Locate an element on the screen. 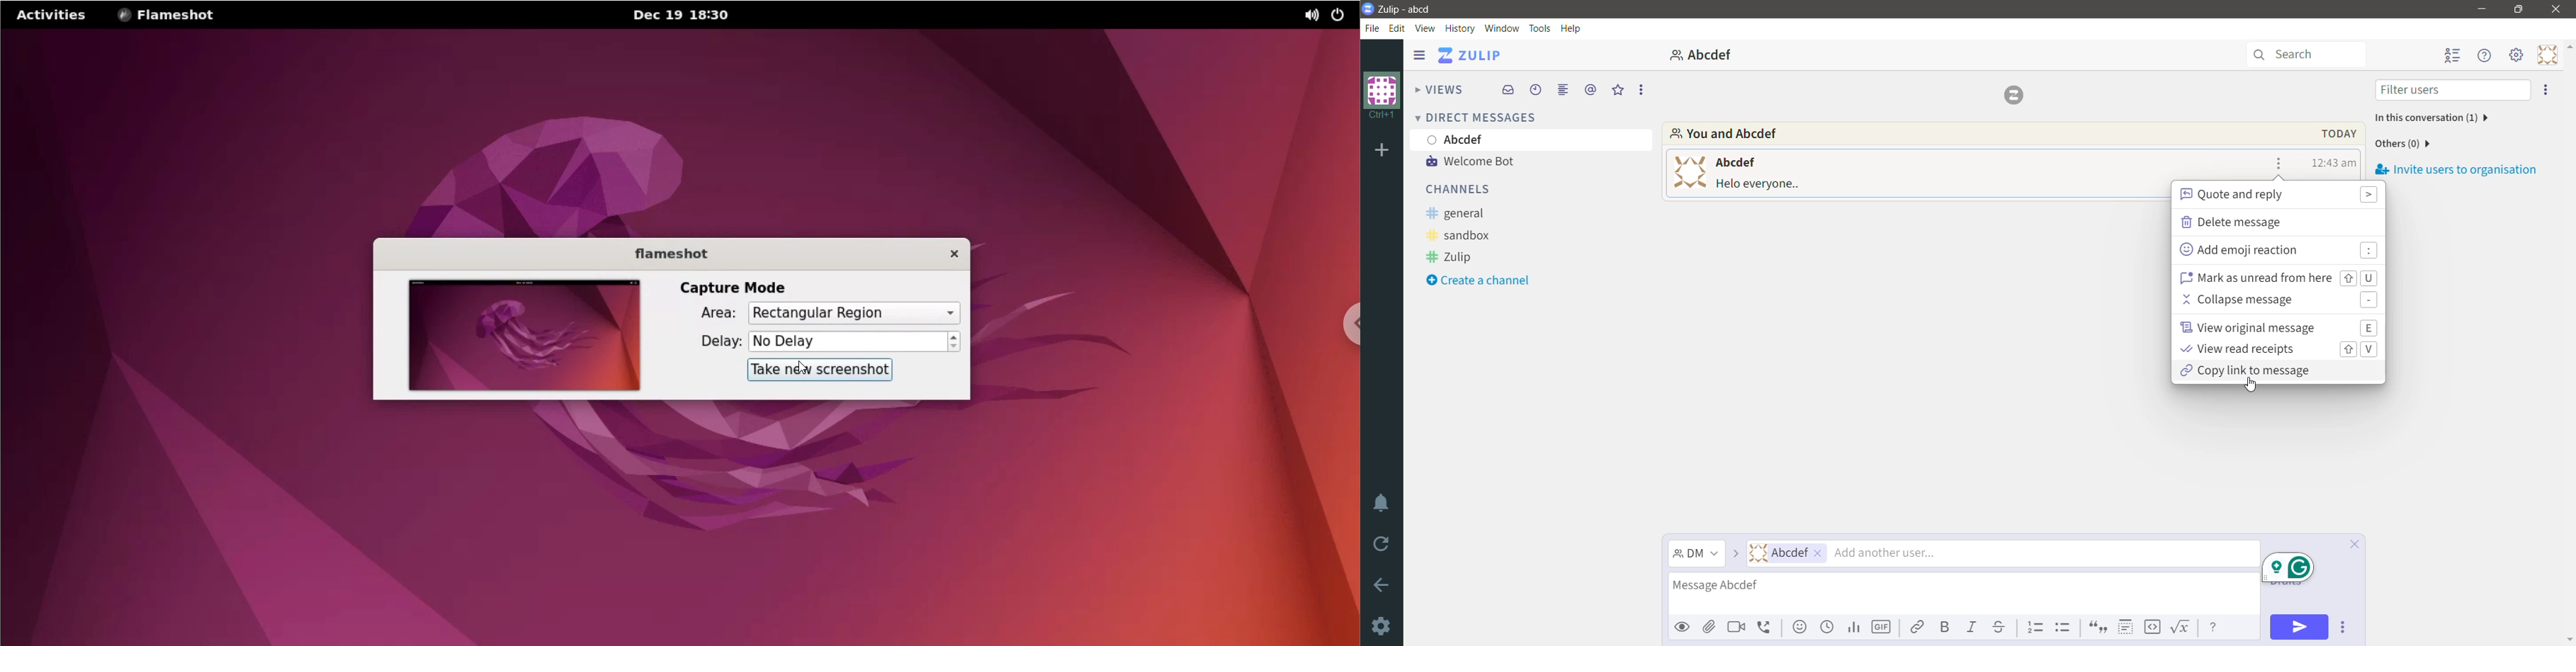  Cancel compose and save draft is located at coordinates (2352, 543).